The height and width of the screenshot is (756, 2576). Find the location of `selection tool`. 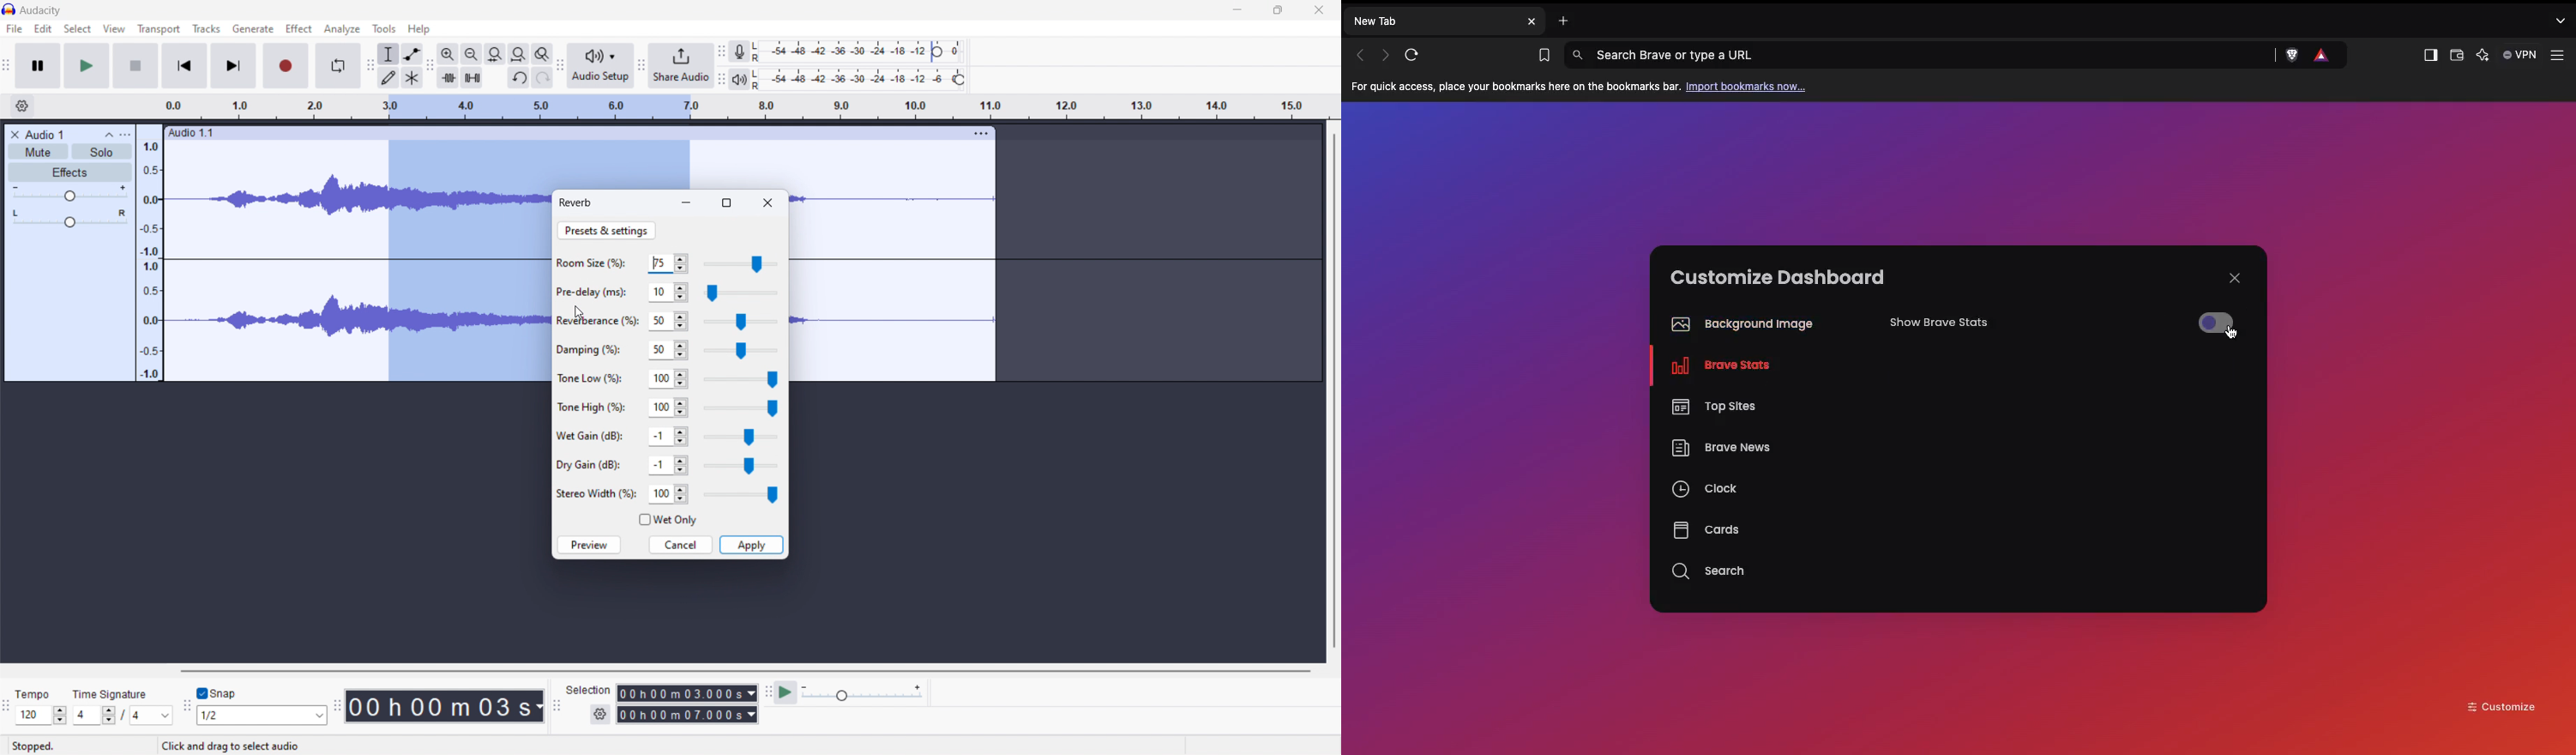

selection tool is located at coordinates (390, 54).